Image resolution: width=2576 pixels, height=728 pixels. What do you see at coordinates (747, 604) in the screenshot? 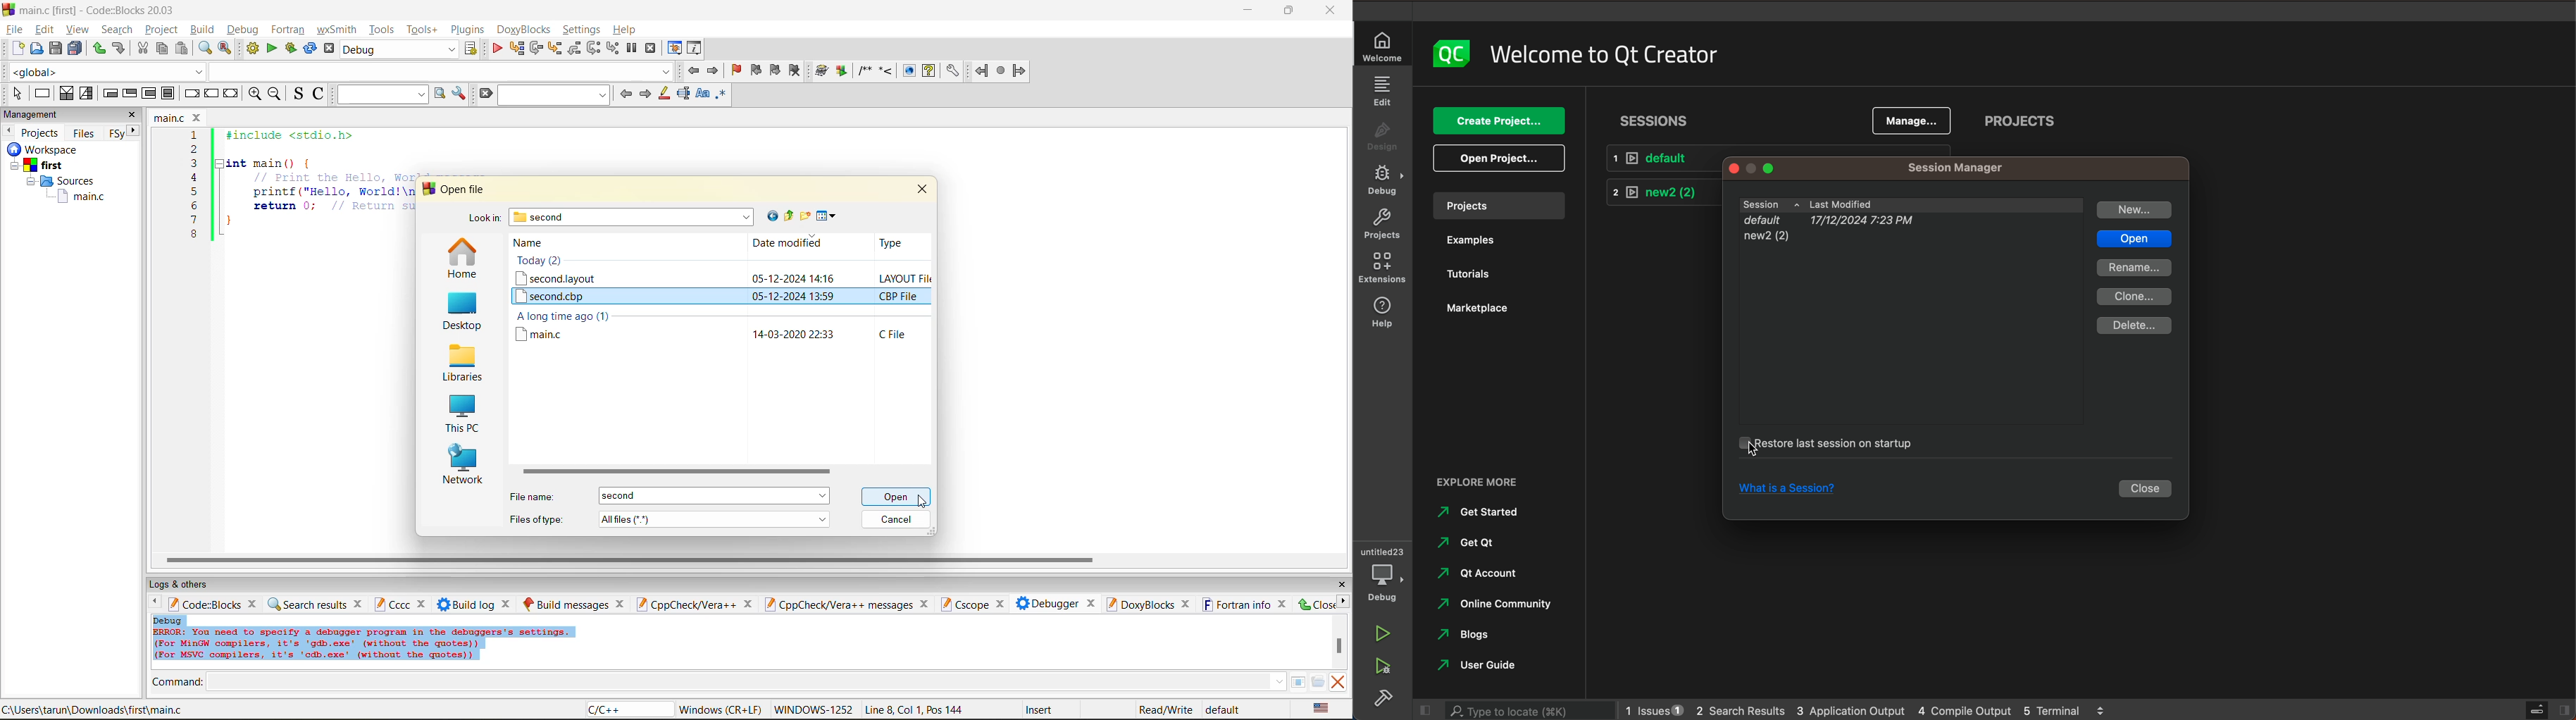
I see `close` at bounding box center [747, 604].